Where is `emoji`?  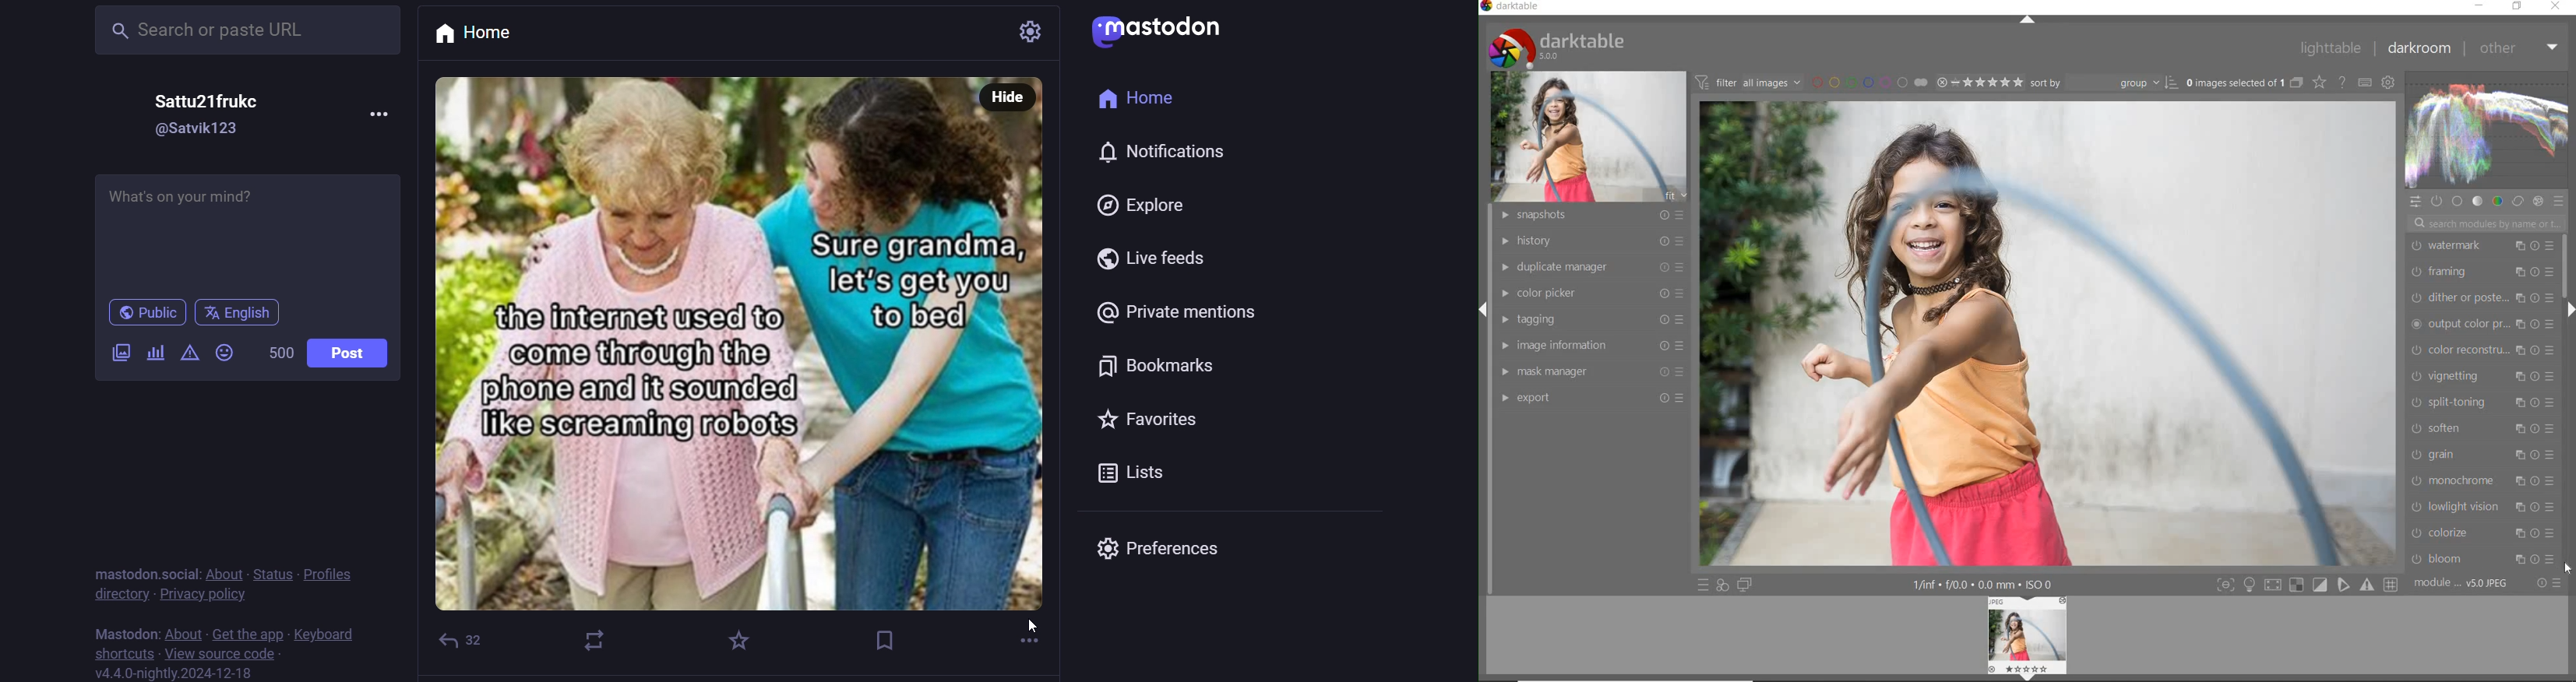
emoji is located at coordinates (227, 354).